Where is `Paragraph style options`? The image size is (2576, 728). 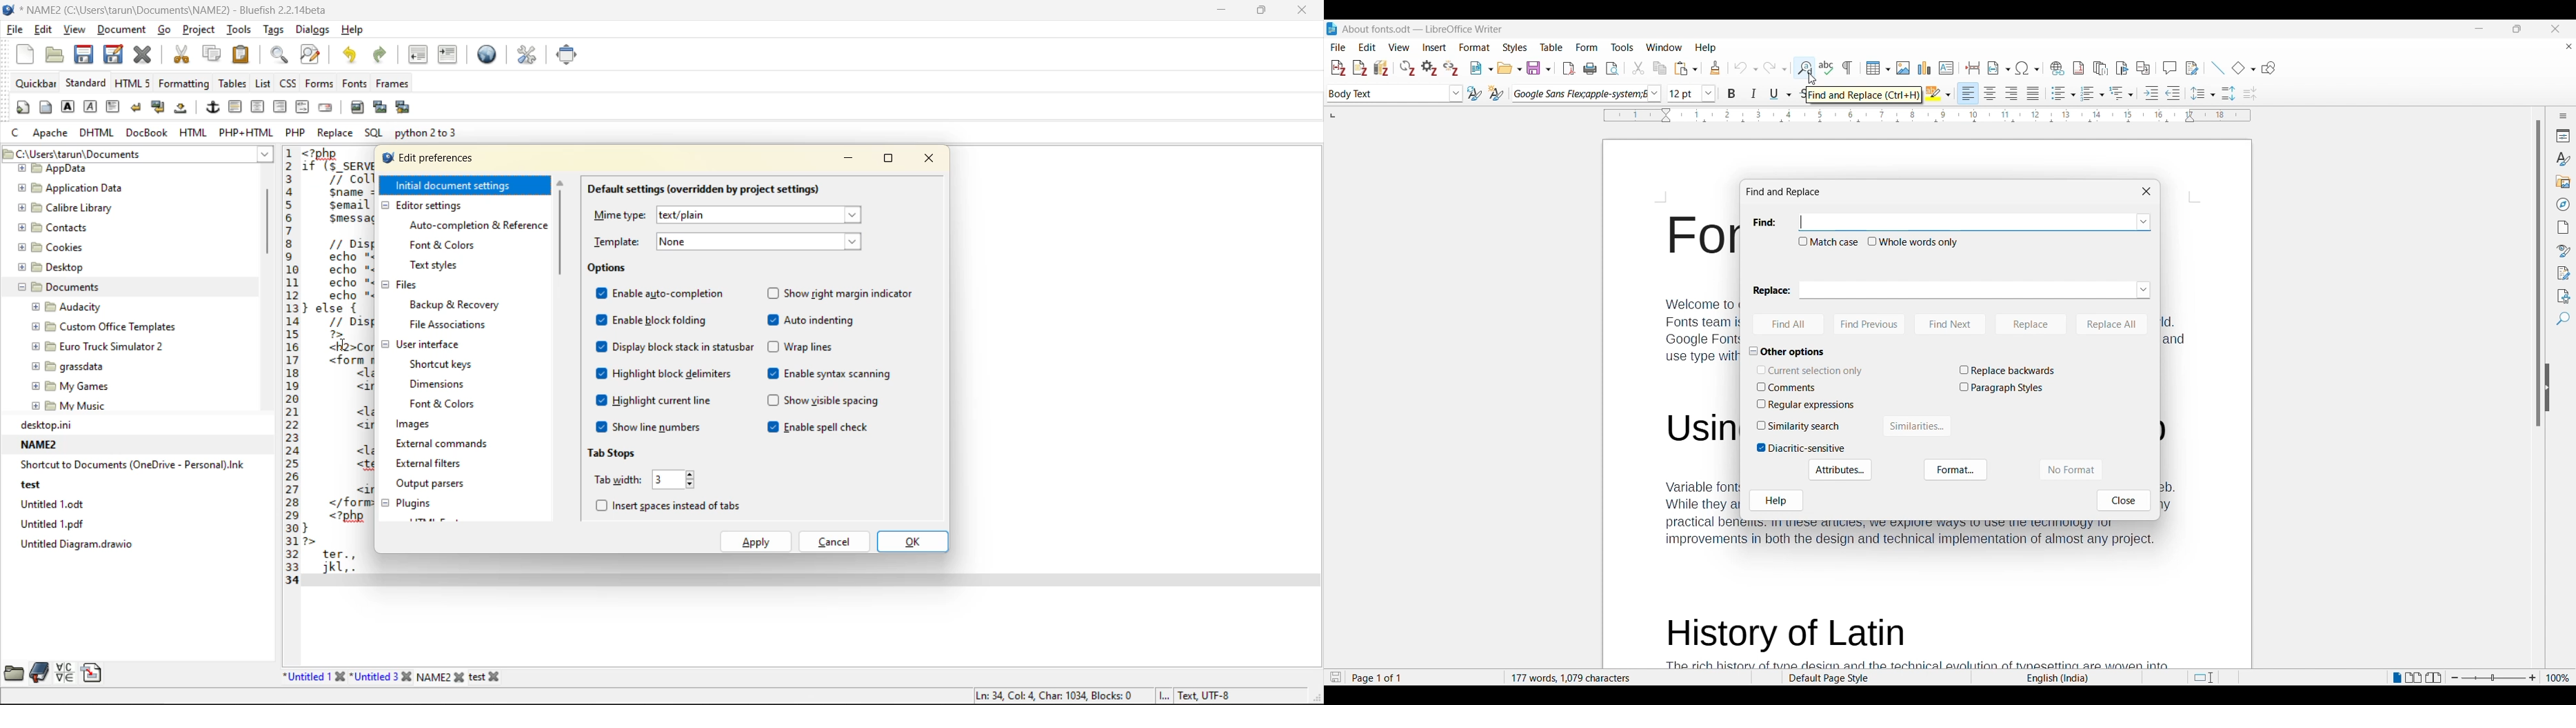
Paragraph style options is located at coordinates (1456, 93).